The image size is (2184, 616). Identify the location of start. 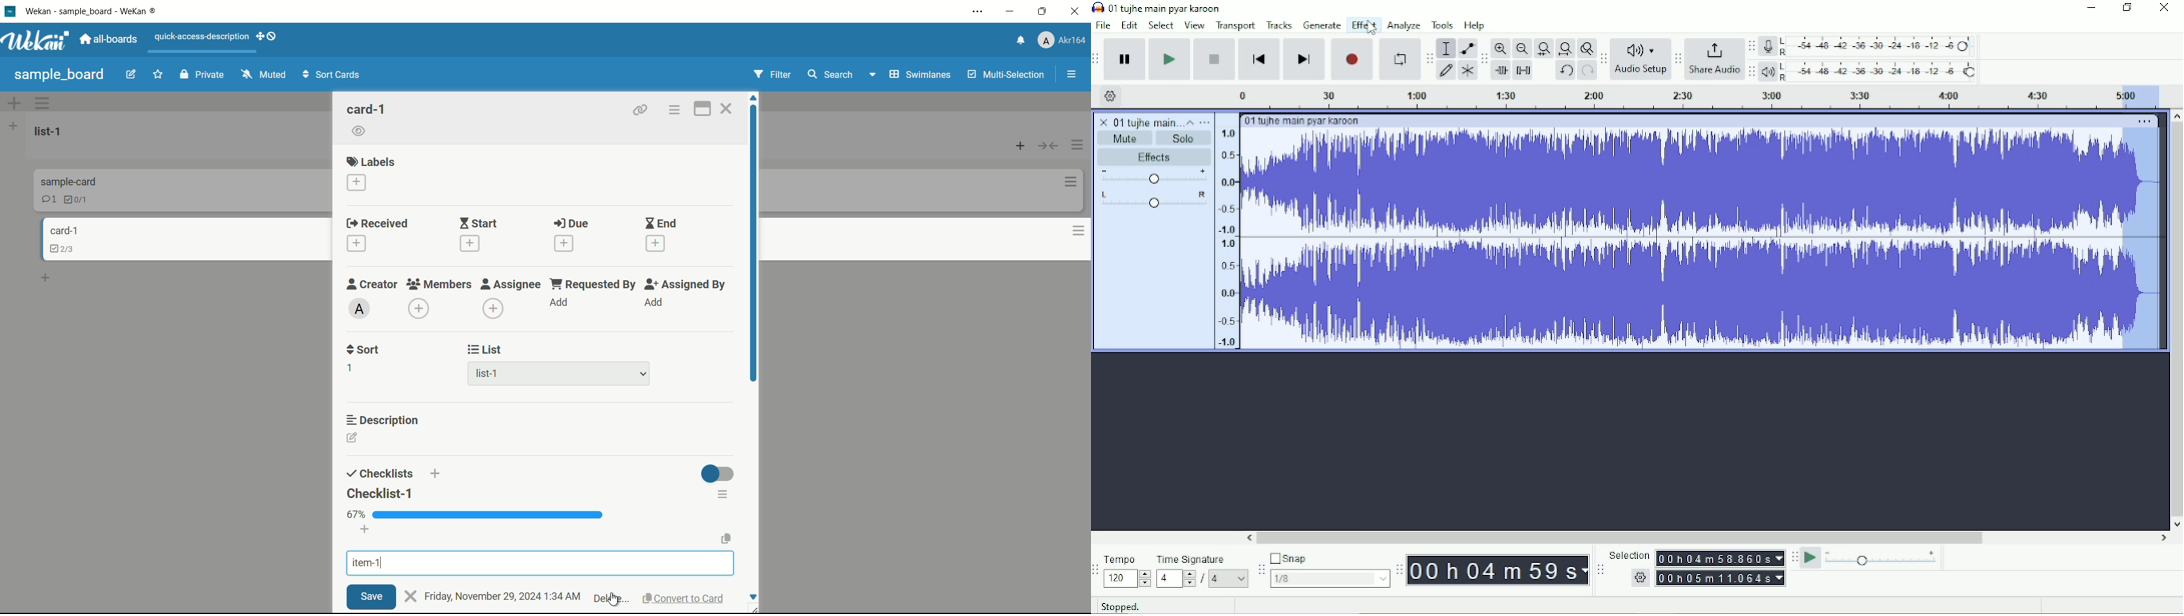
(479, 225).